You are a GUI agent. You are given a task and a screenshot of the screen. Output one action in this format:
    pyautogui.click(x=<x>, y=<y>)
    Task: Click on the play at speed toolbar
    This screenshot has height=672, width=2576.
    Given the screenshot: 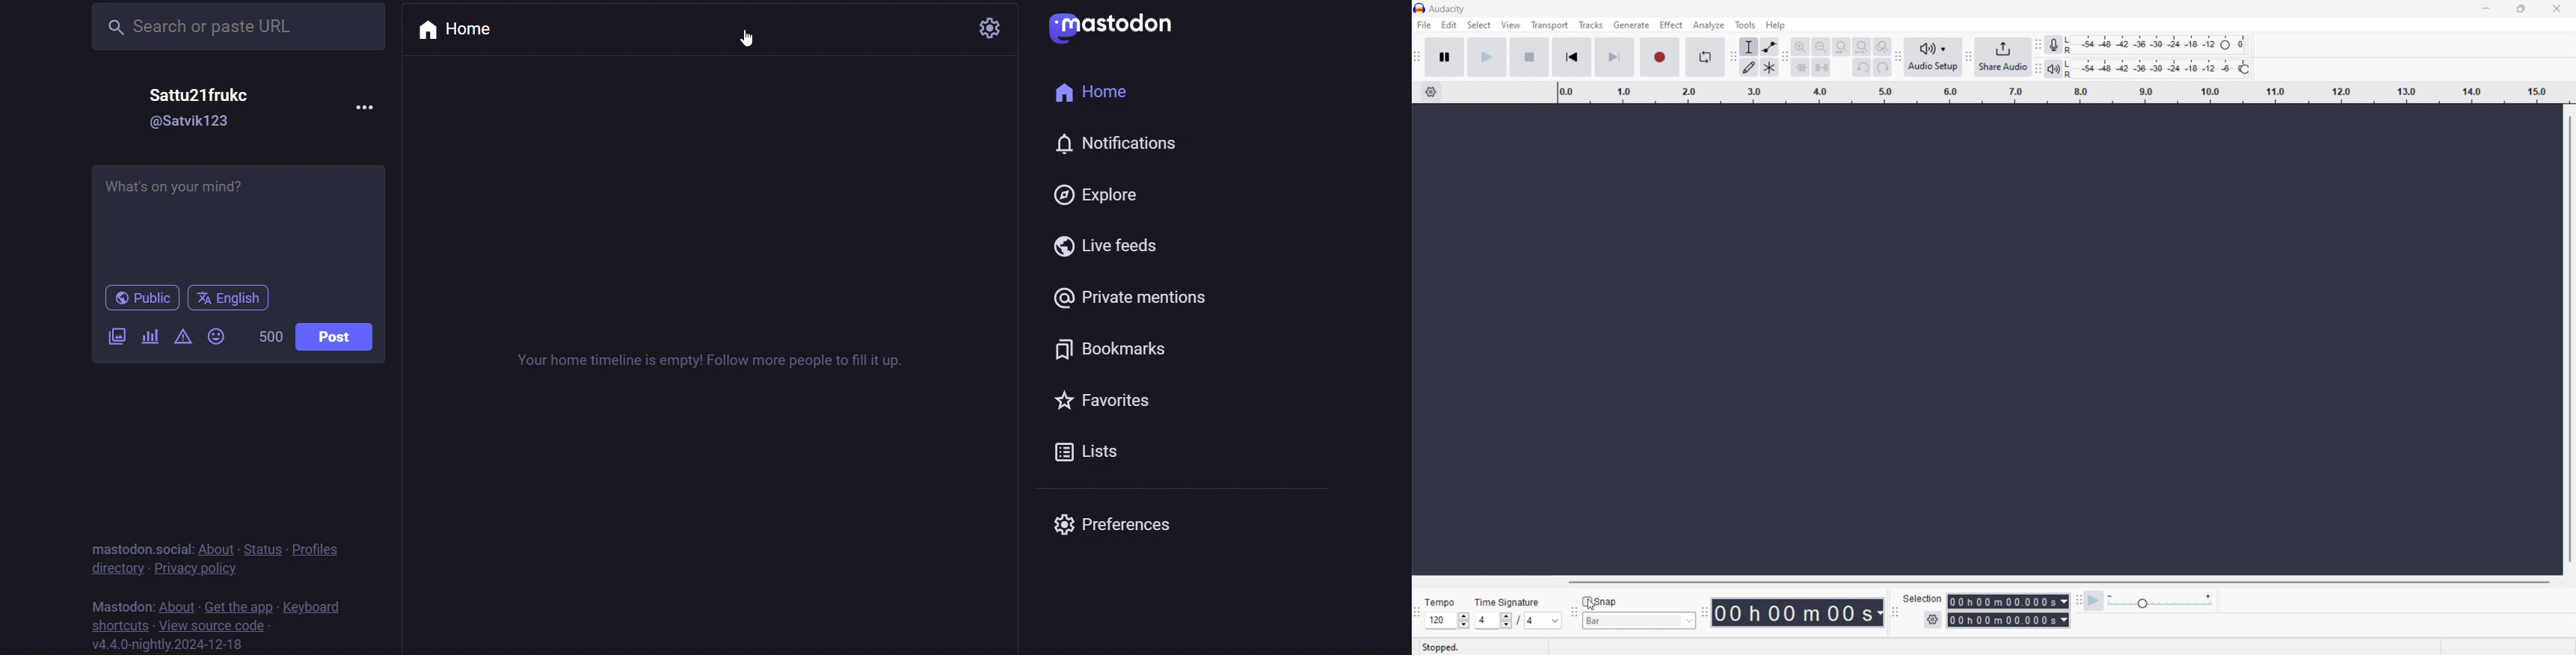 What is the action you would take?
    pyautogui.click(x=2080, y=602)
    